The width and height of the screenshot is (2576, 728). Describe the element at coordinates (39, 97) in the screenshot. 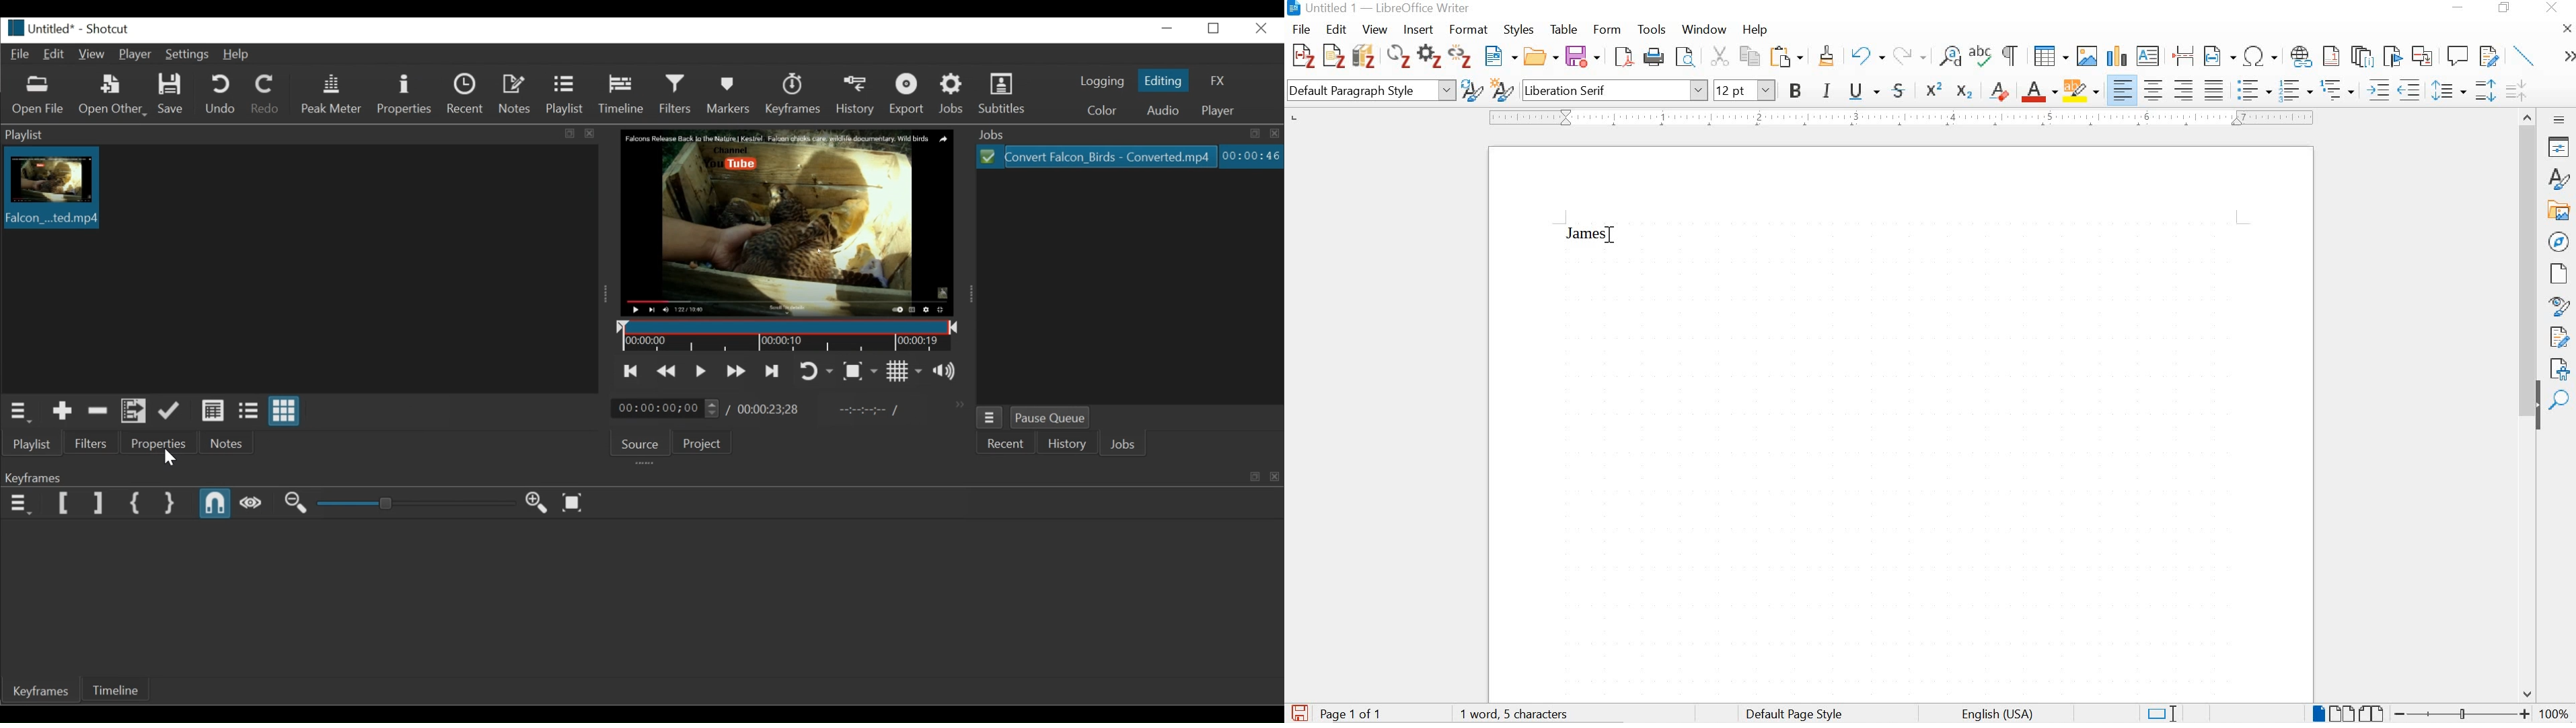

I see `Open File` at that location.